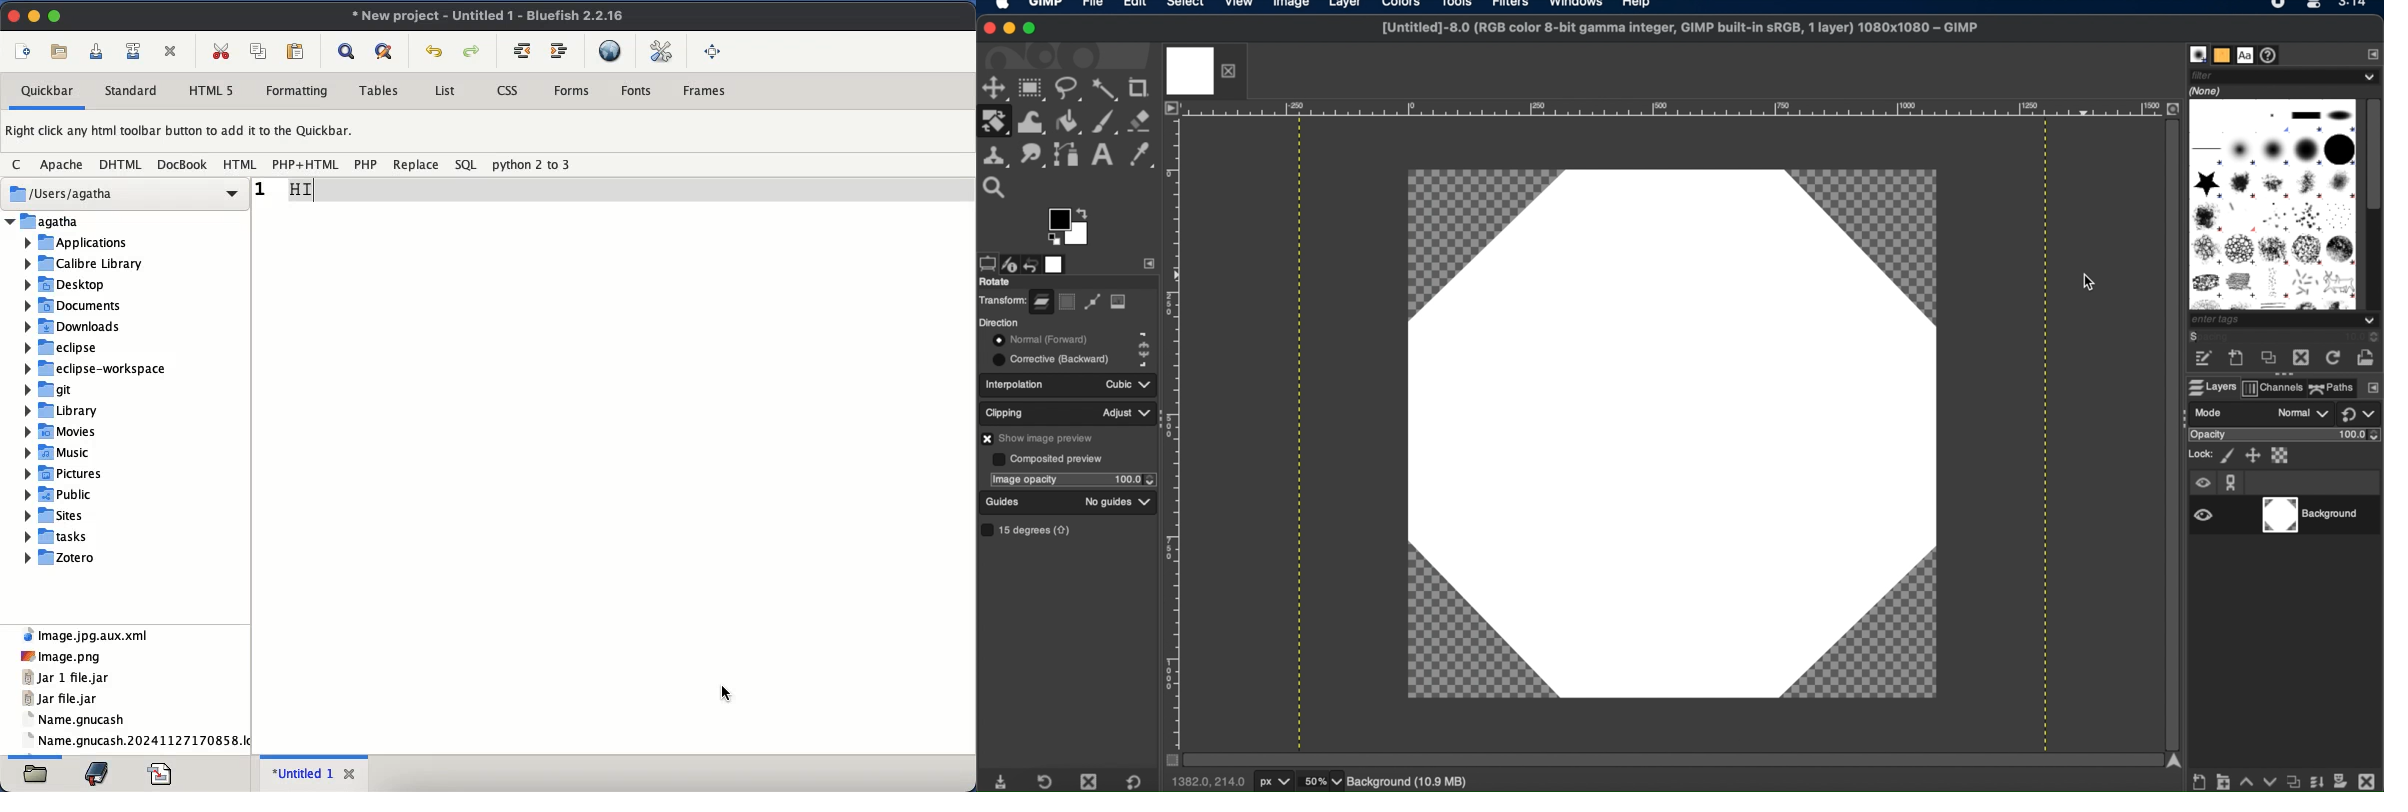 The width and height of the screenshot is (2408, 812). Describe the element at coordinates (1030, 120) in the screenshot. I see `warp transform` at that location.